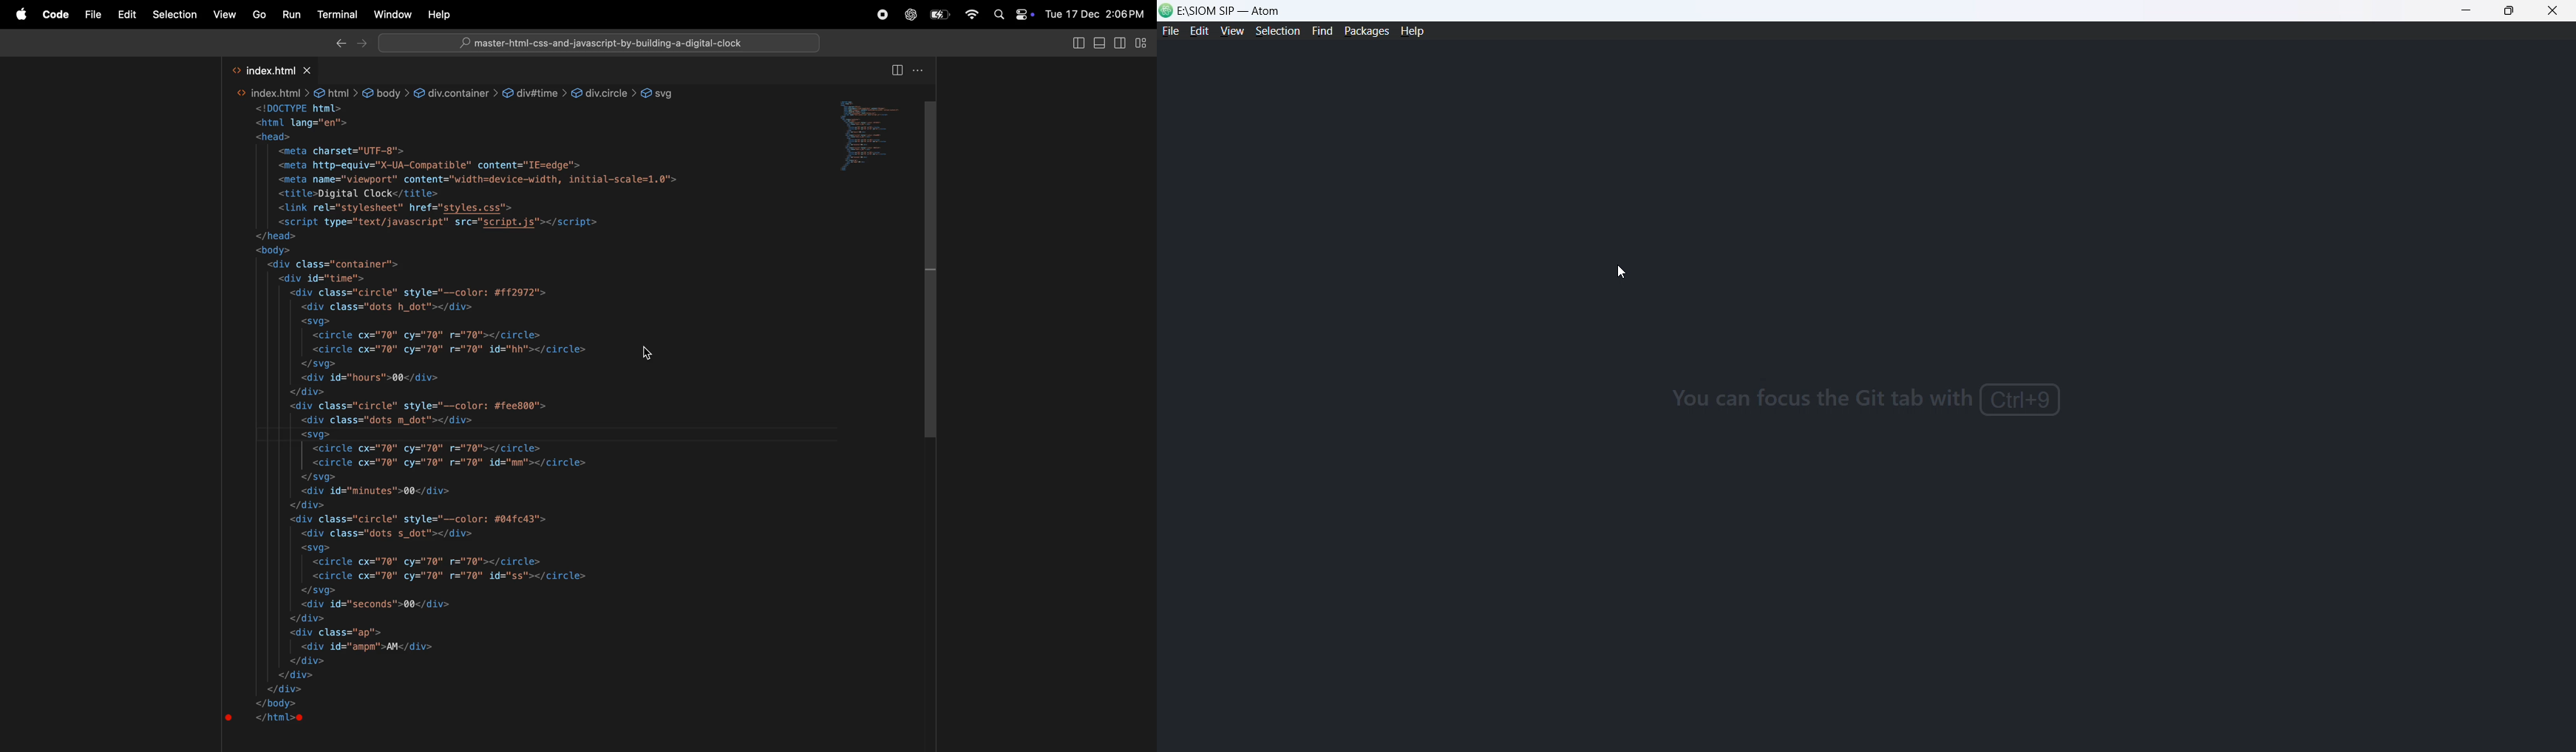 This screenshot has width=2576, height=756. What do you see at coordinates (898, 72) in the screenshot?
I see `toggle editor` at bounding box center [898, 72].